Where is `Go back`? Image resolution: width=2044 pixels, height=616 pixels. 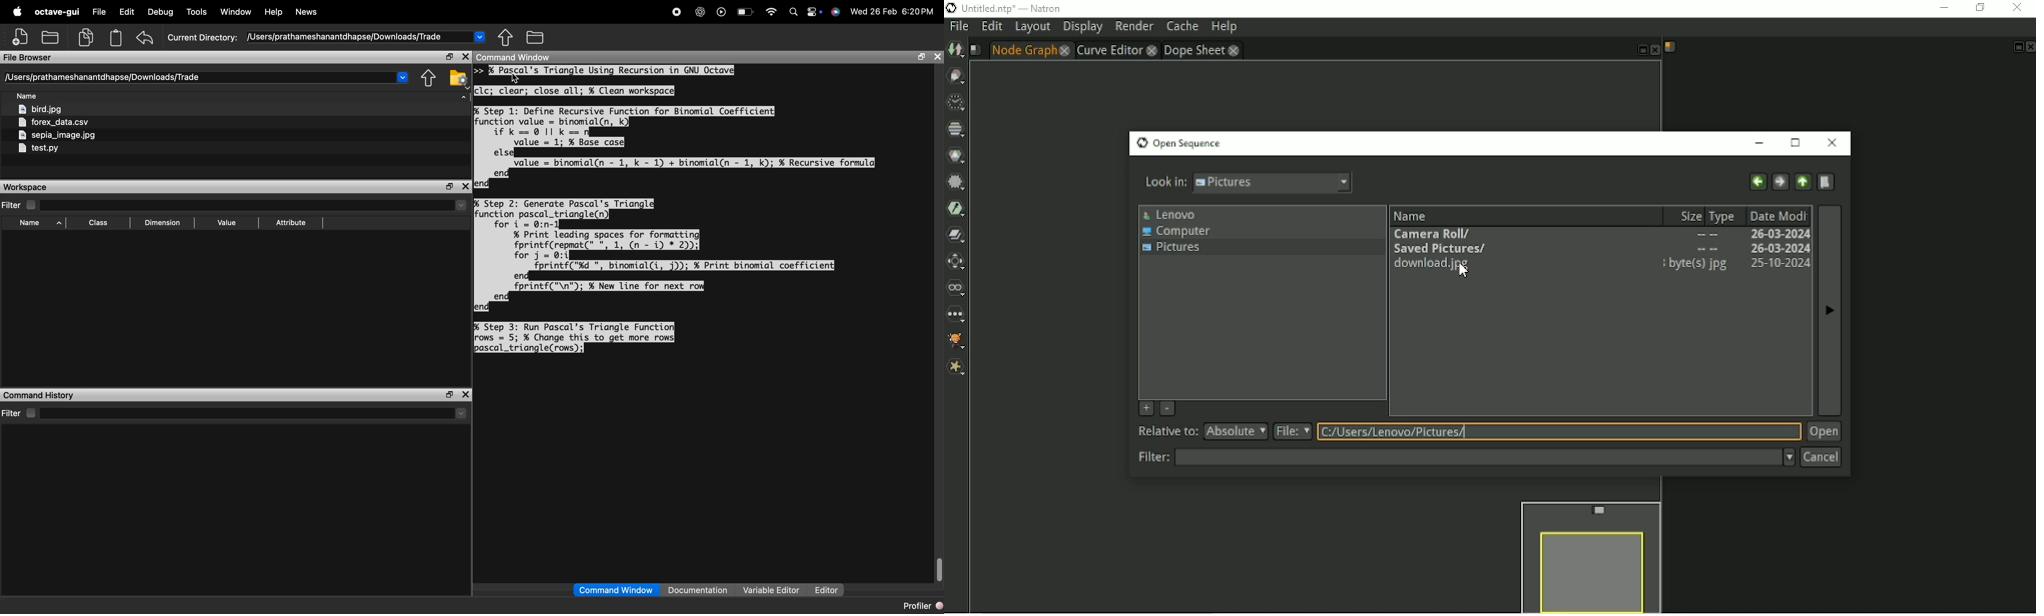 Go back is located at coordinates (426, 79).